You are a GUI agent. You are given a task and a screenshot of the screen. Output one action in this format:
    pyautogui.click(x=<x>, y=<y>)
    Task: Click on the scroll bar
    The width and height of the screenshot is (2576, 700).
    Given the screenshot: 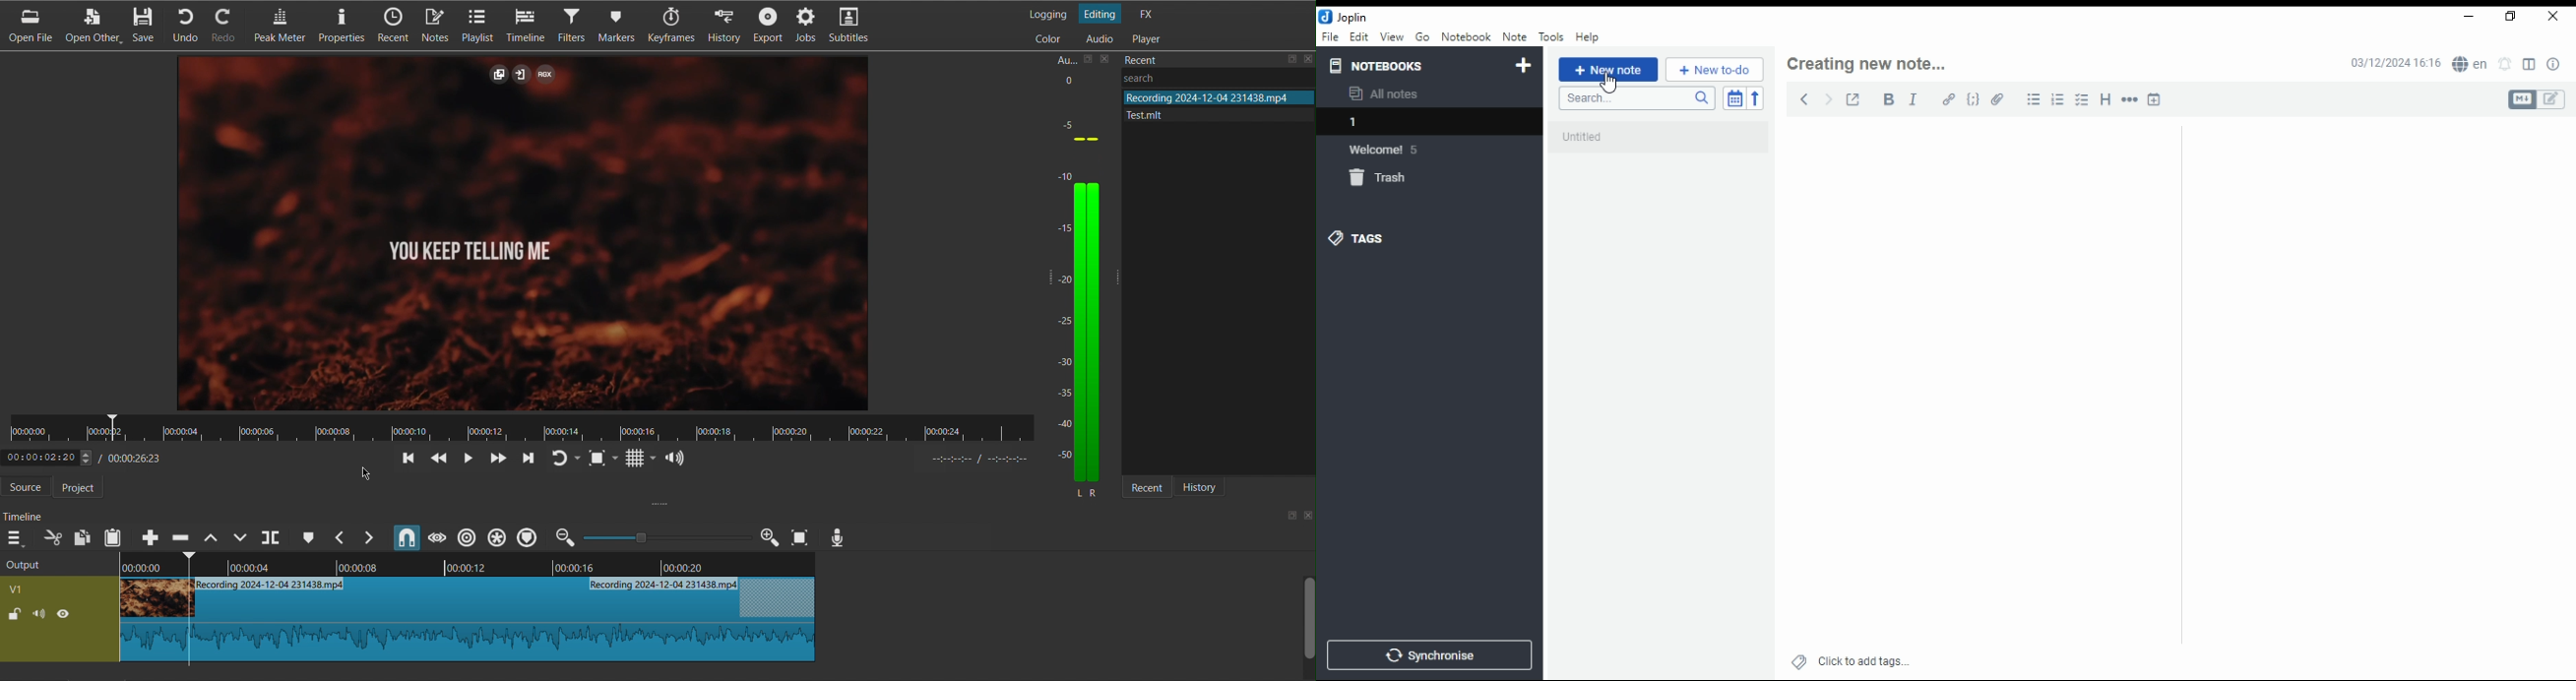 What is the action you would take?
    pyautogui.click(x=1309, y=616)
    